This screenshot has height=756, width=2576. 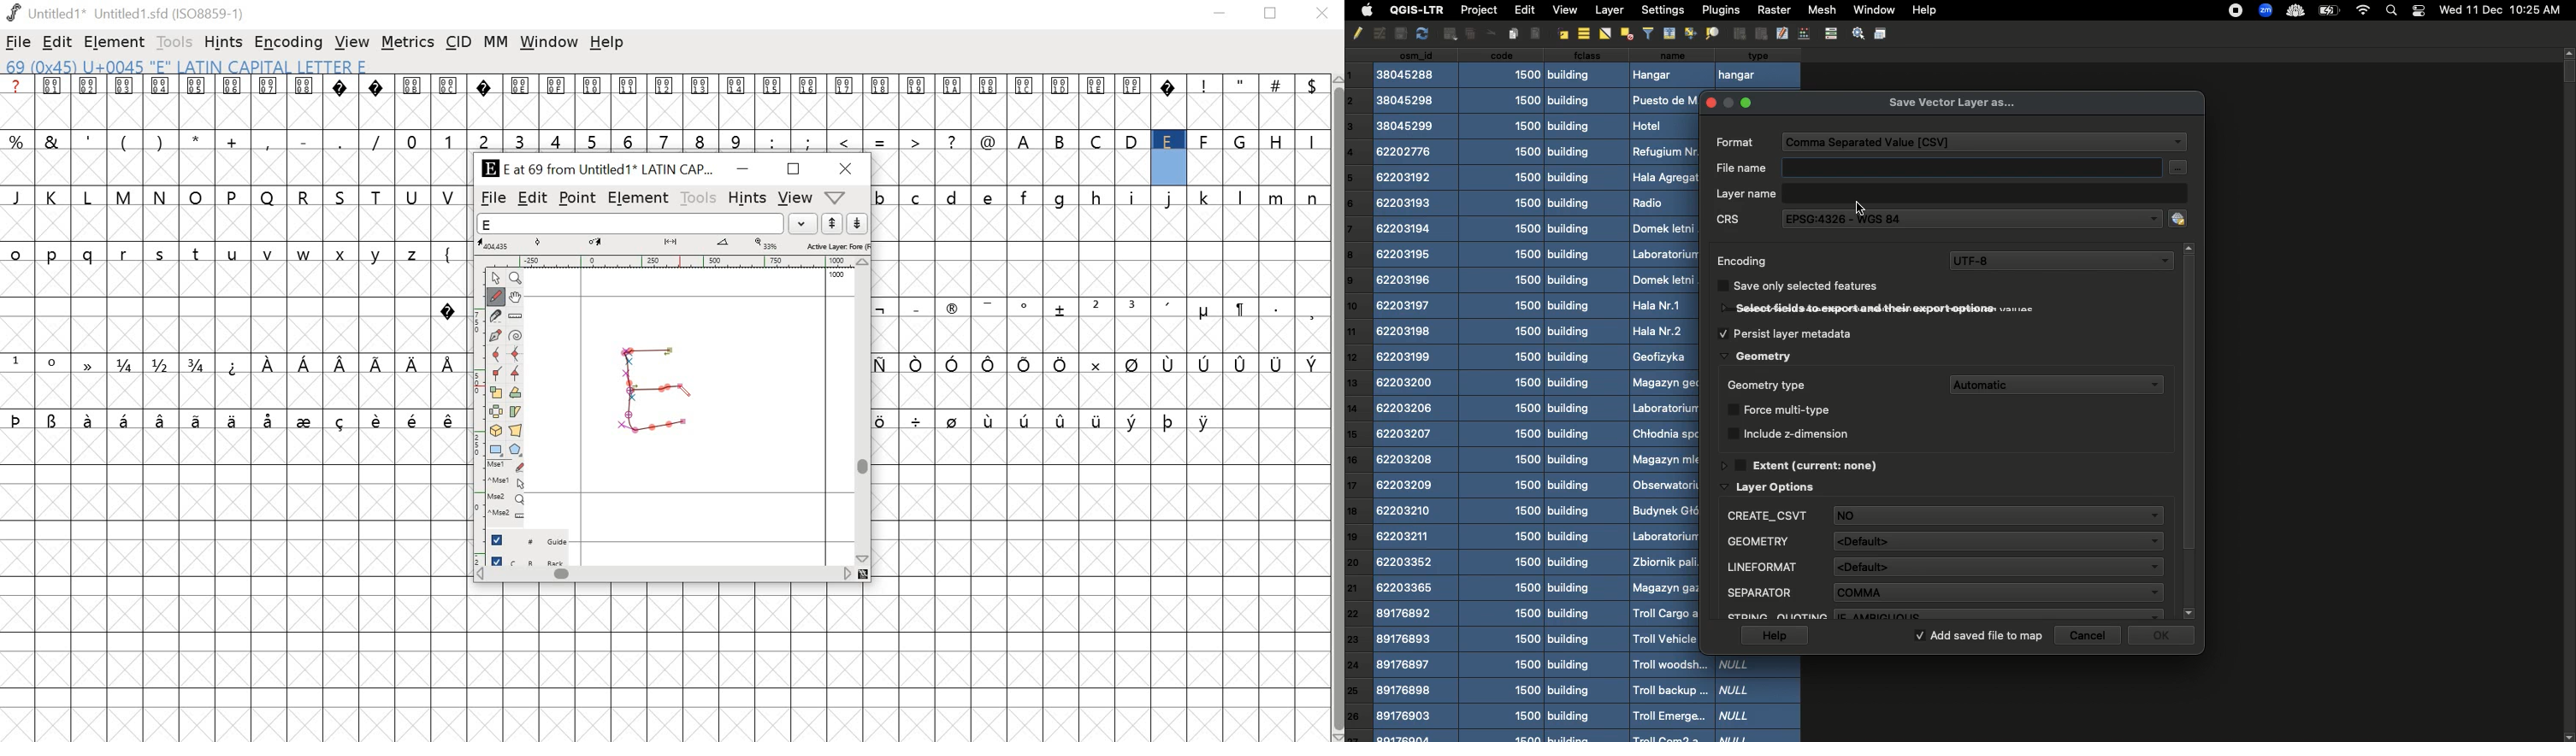 I want to click on Freehand, so click(x=498, y=298).